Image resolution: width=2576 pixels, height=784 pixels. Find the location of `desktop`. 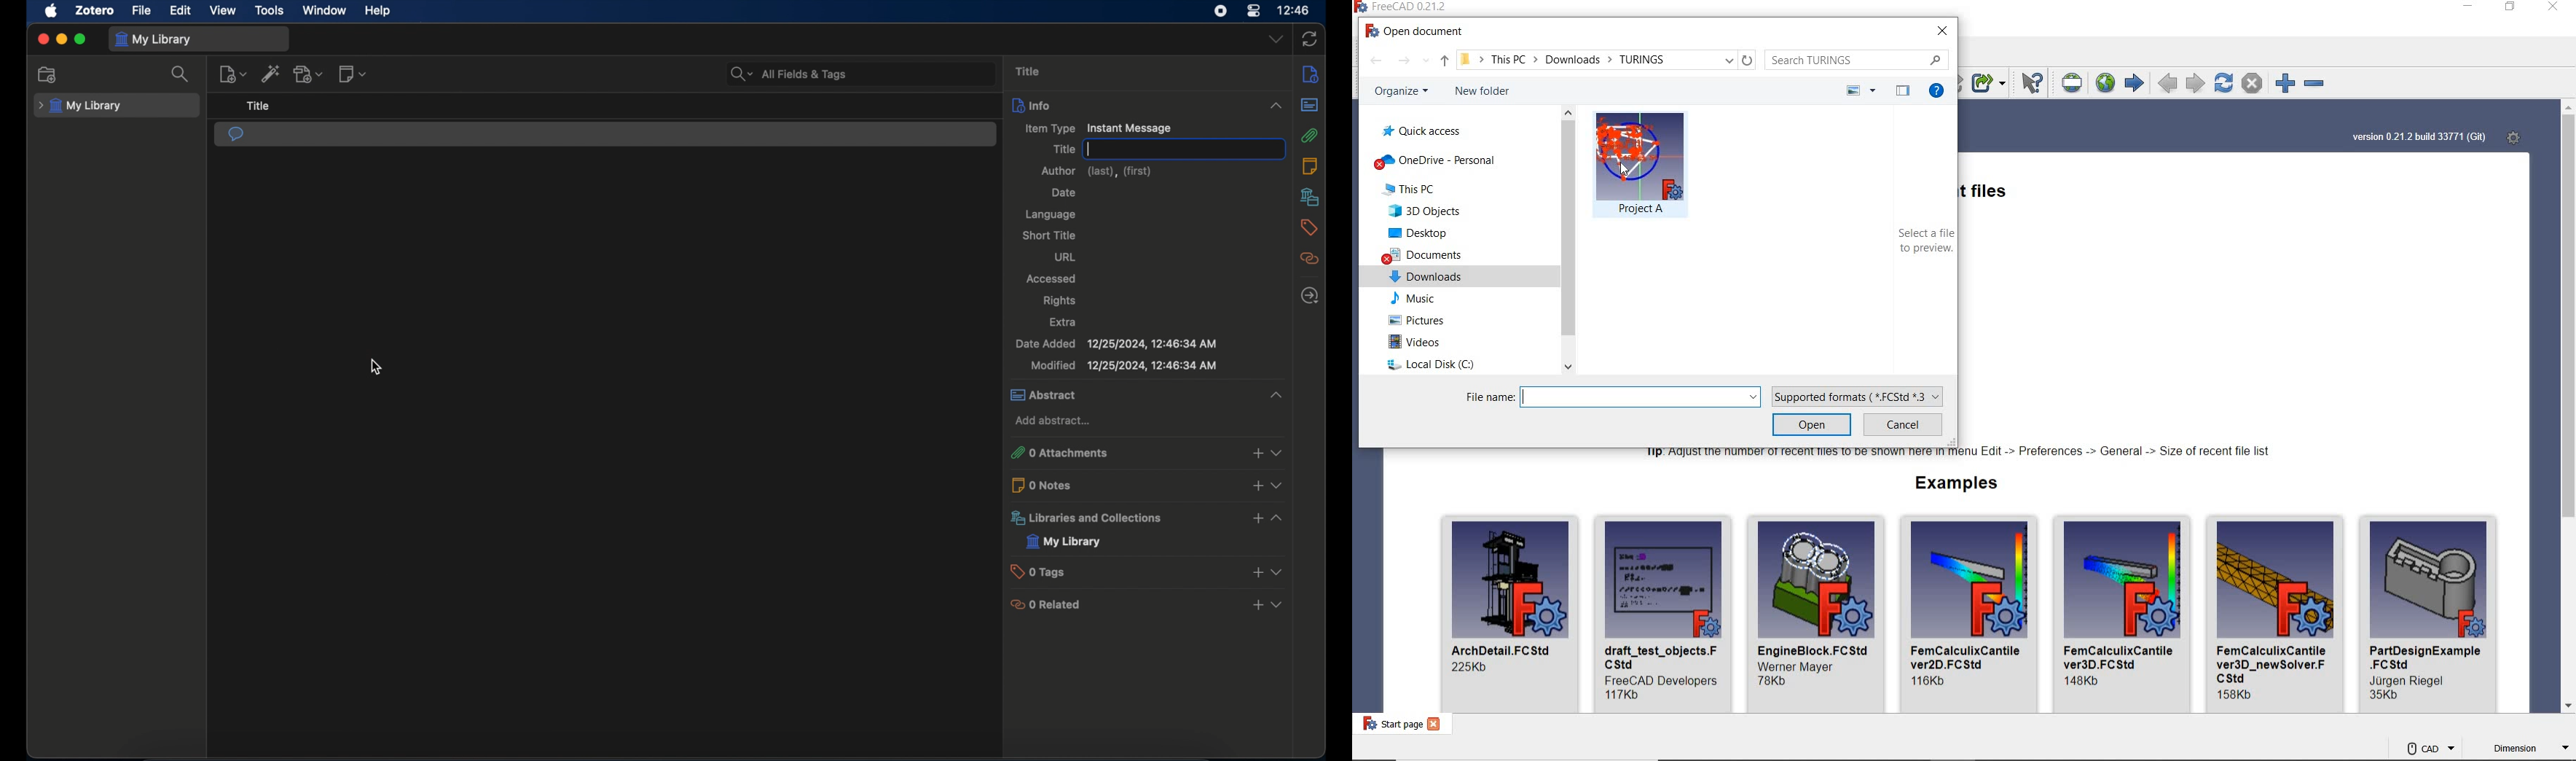

desktop is located at coordinates (1423, 233).